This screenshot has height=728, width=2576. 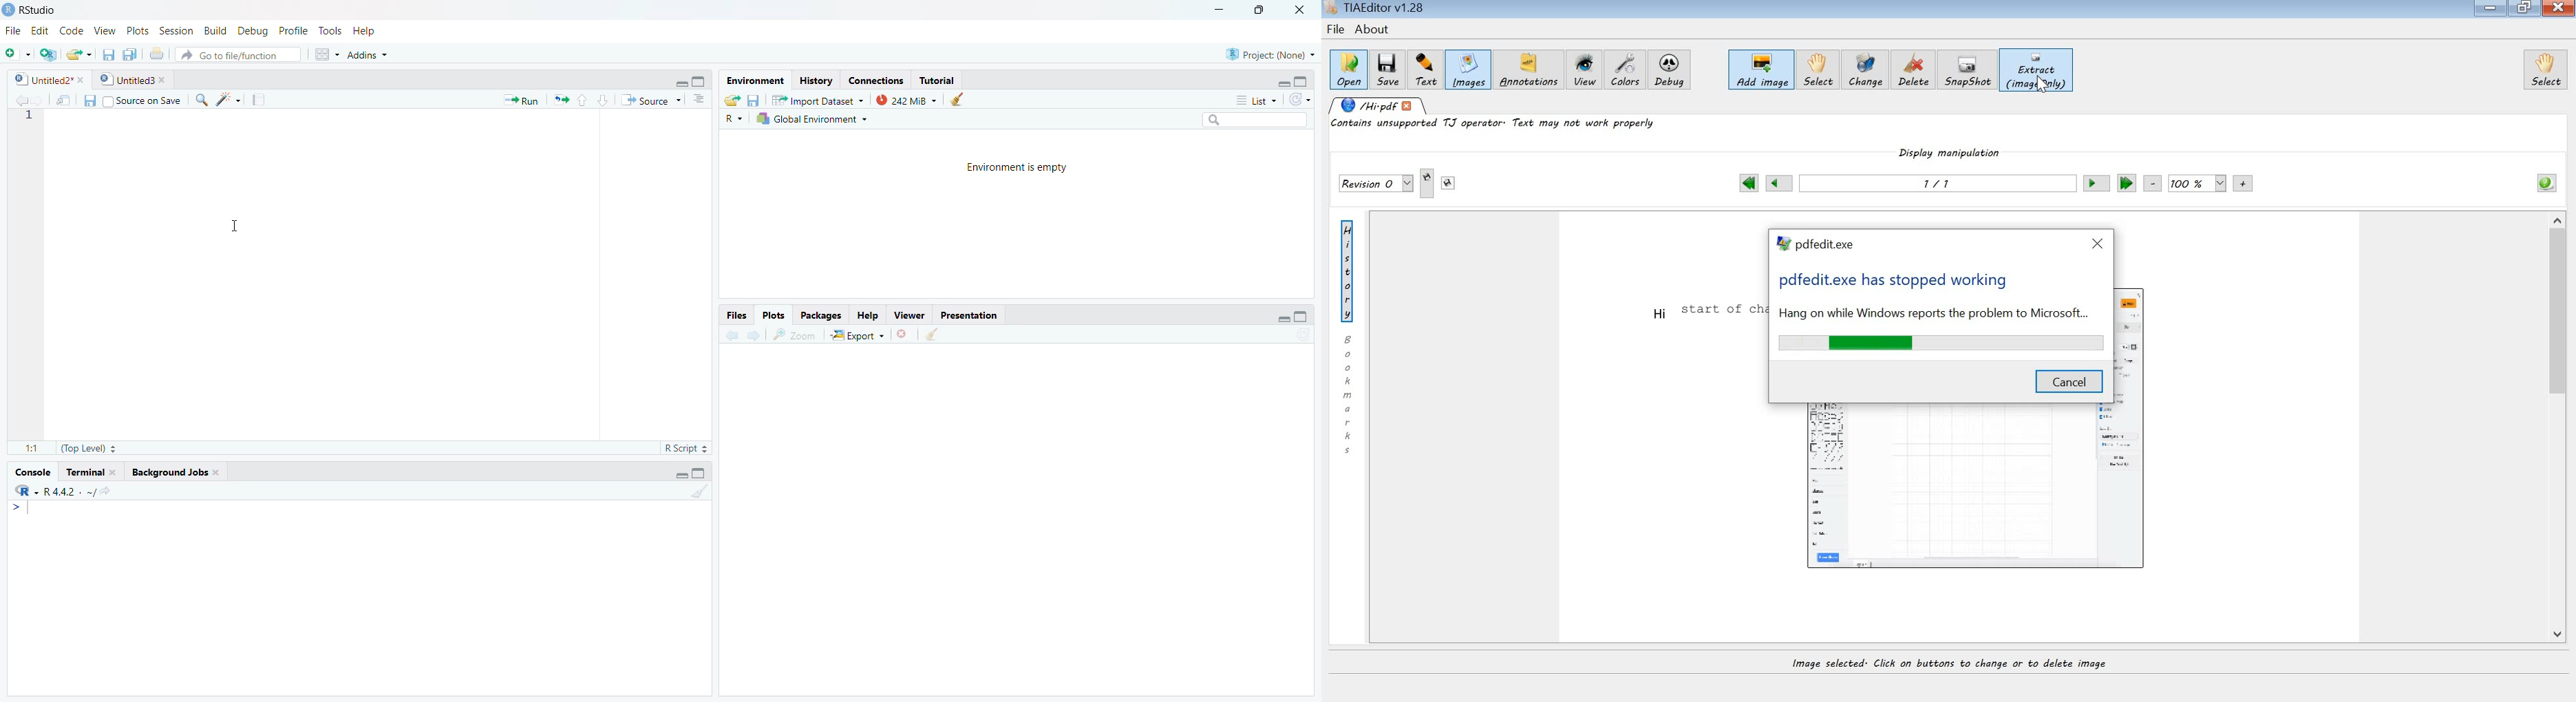 I want to click on minimize, so click(x=1283, y=319).